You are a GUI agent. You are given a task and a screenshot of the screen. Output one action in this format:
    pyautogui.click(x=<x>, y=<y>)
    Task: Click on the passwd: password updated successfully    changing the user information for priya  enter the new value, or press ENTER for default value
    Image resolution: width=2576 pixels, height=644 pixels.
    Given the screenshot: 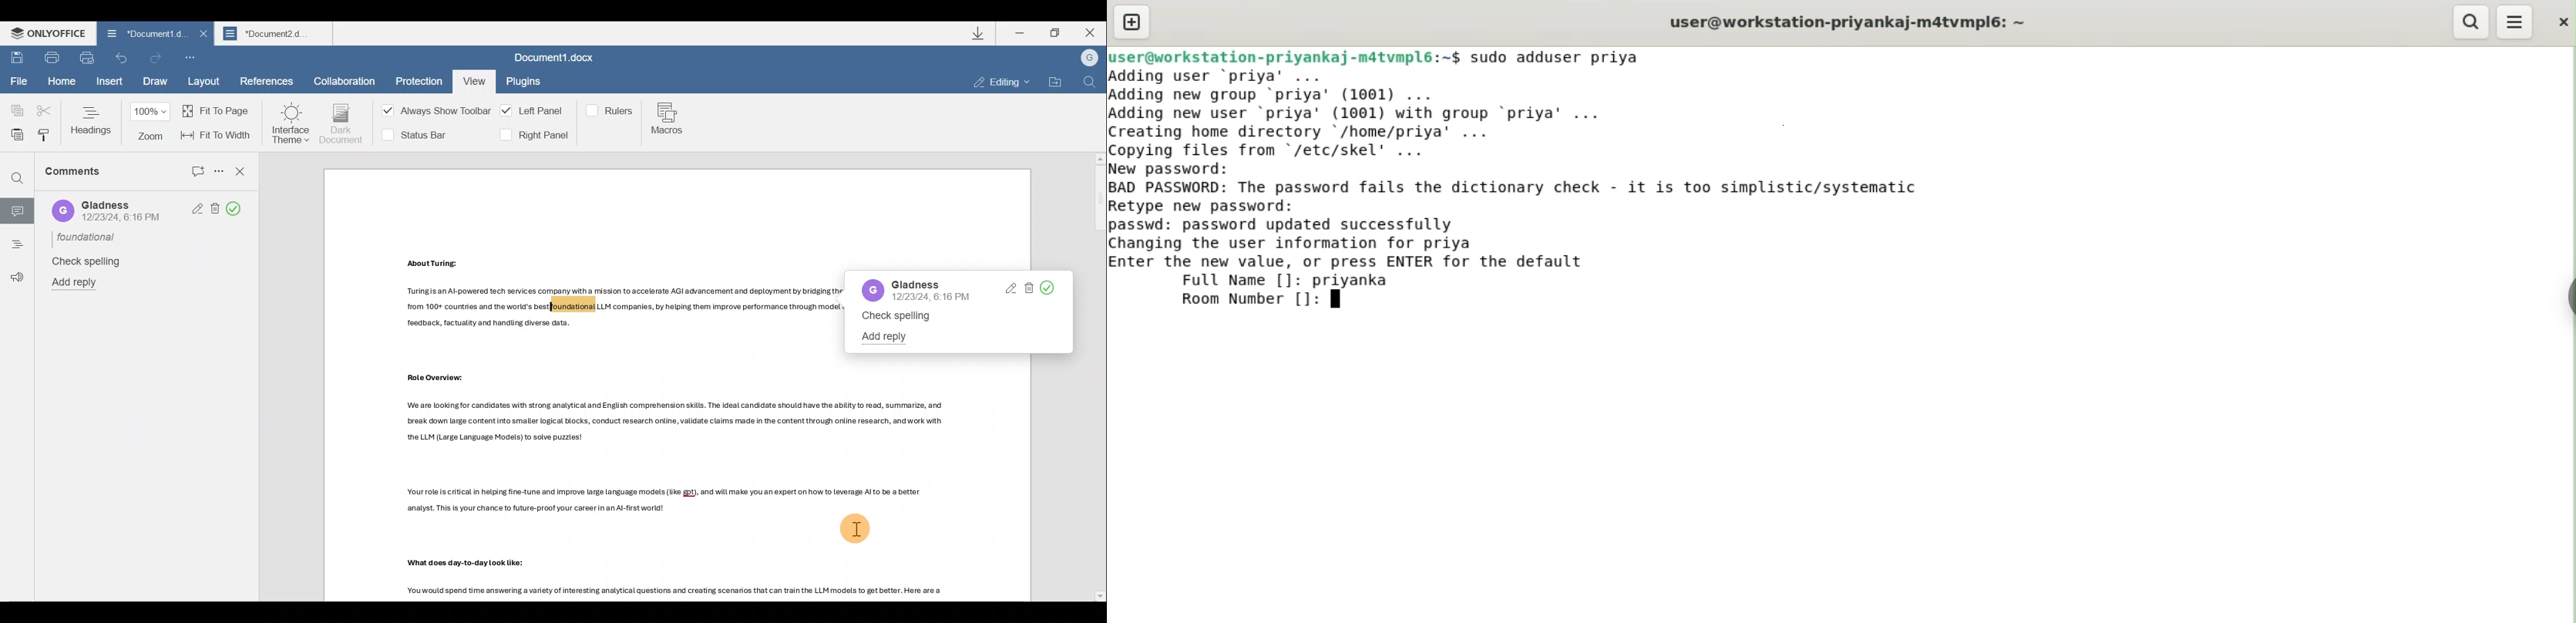 What is the action you would take?
    pyautogui.click(x=1383, y=241)
    